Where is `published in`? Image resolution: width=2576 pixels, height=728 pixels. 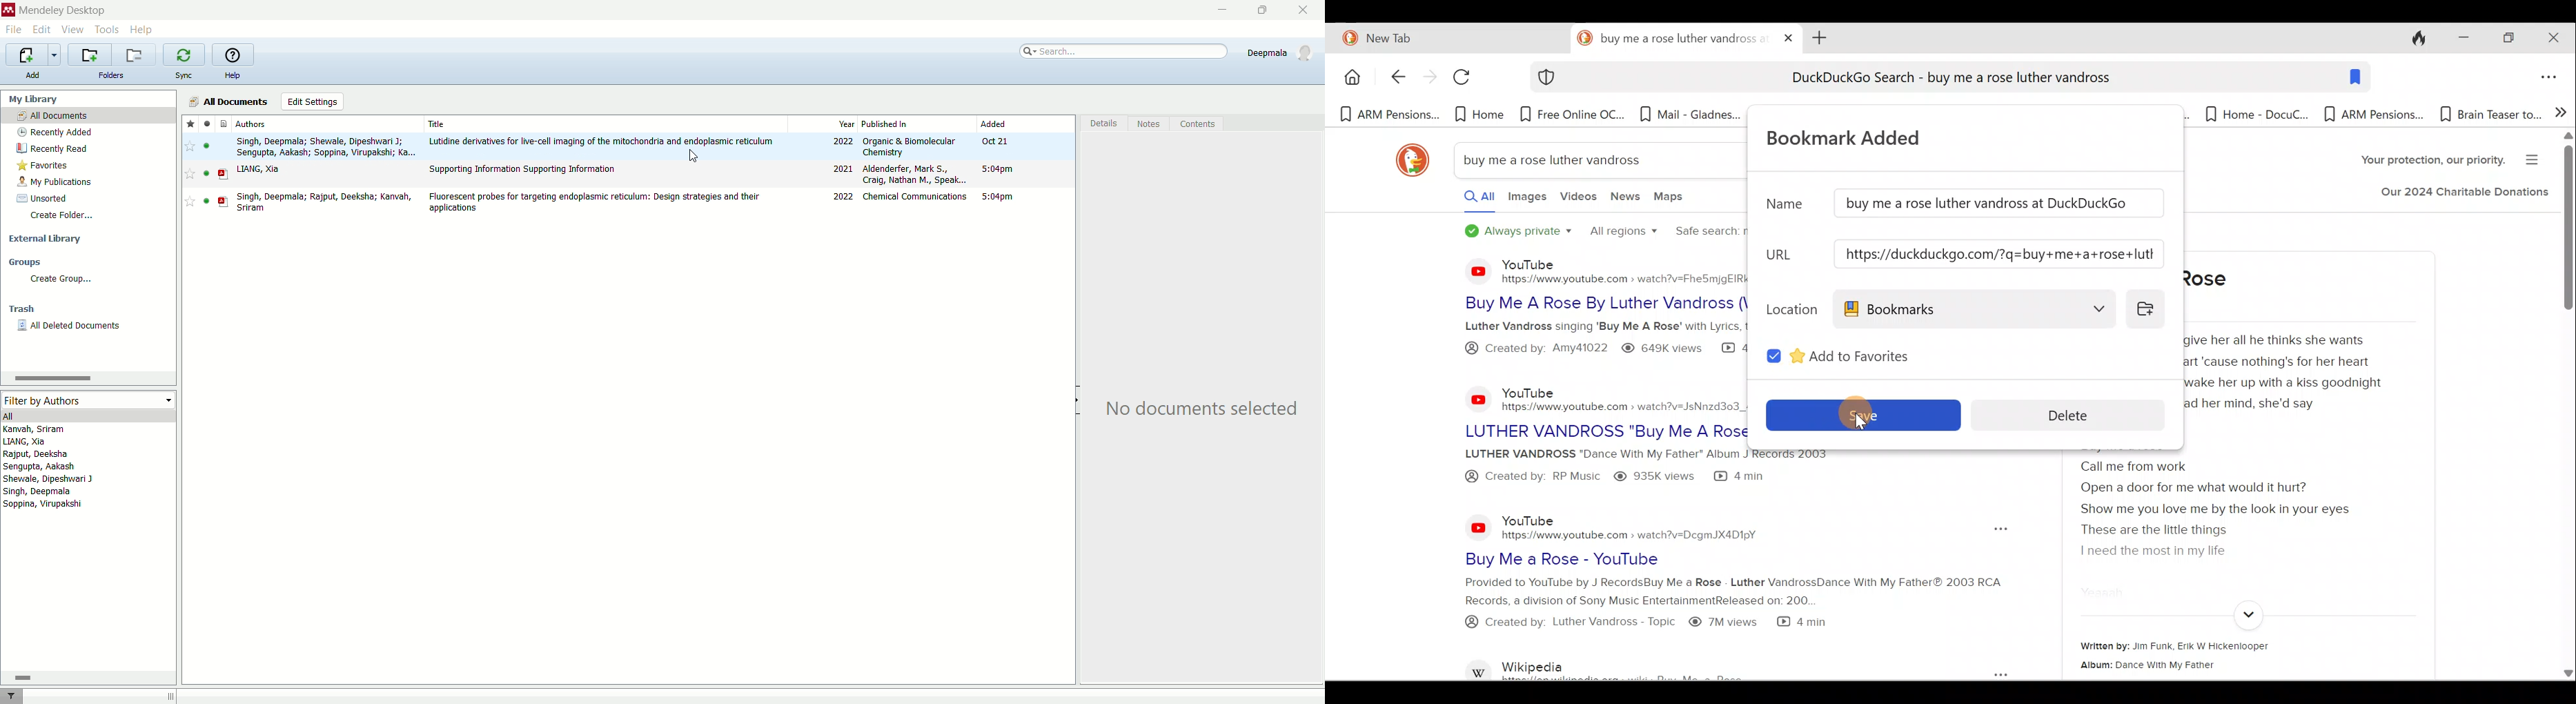 published in is located at coordinates (885, 124).